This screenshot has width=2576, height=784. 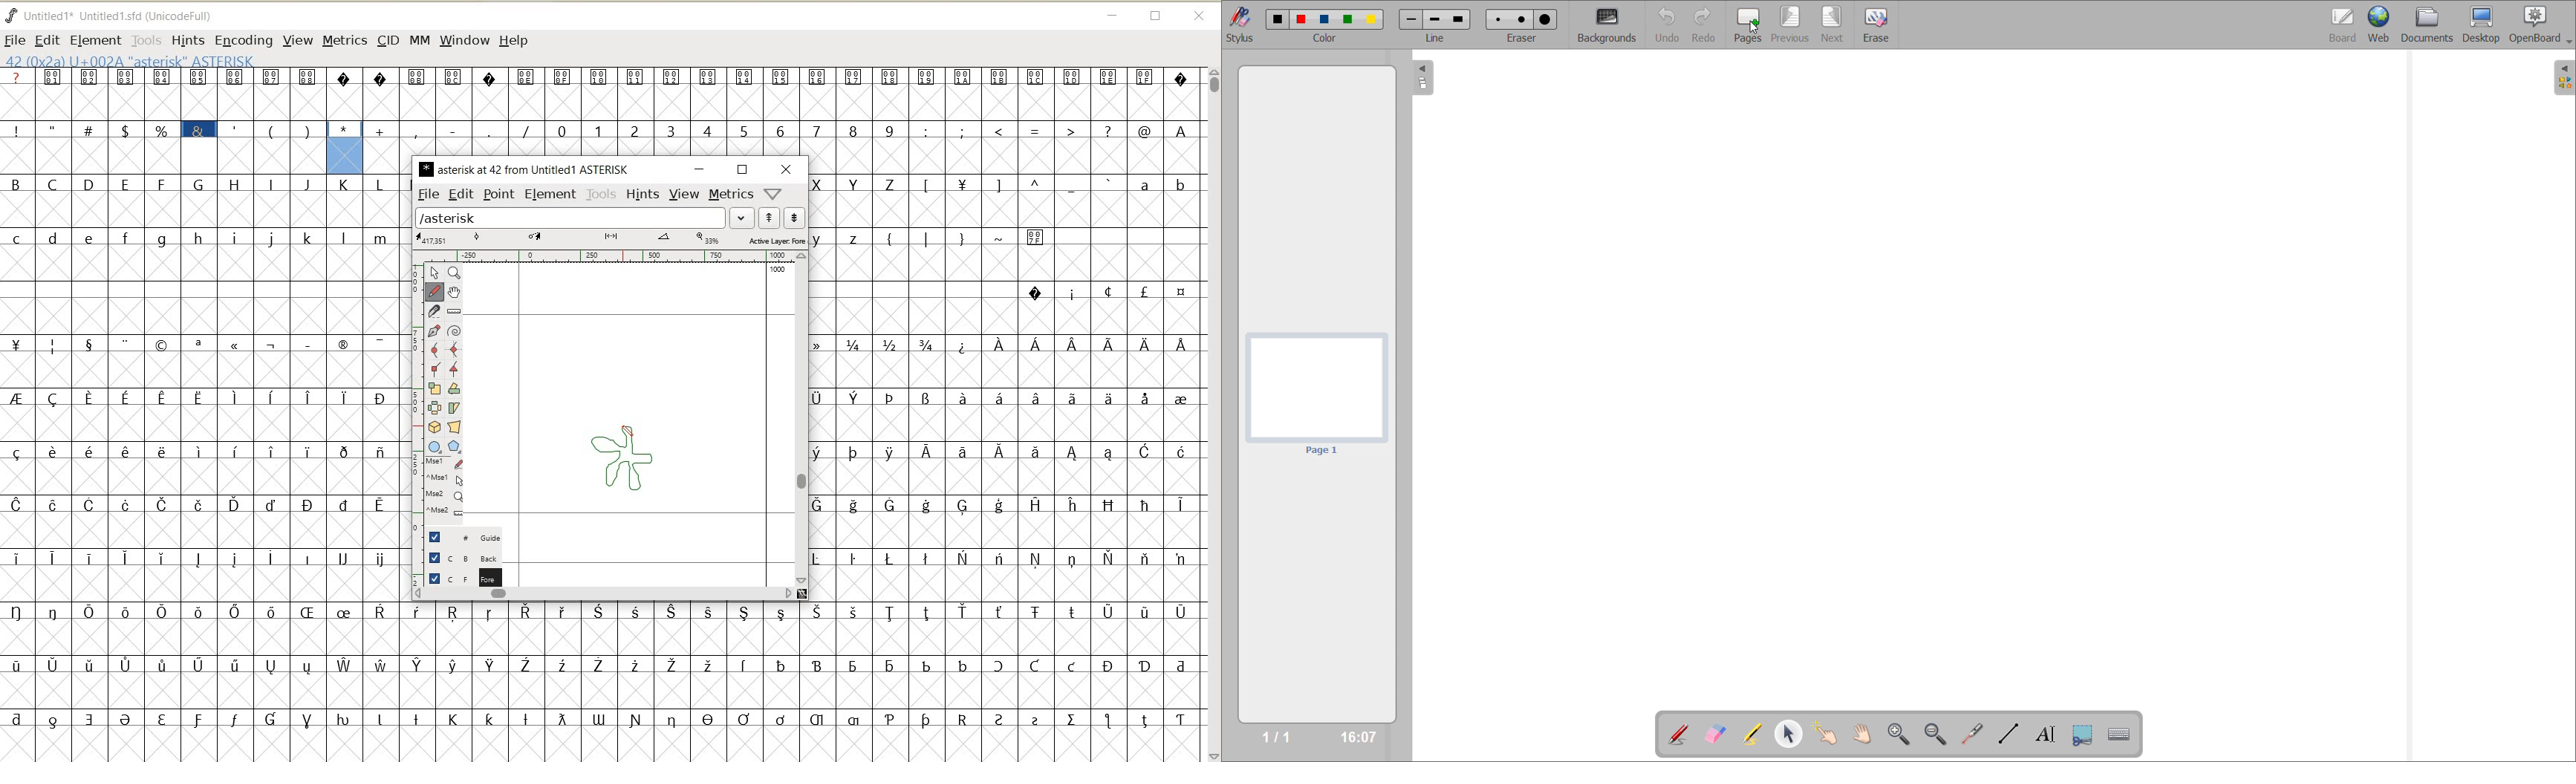 I want to click on ACTIVE LAYER, so click(x=611, y=239).